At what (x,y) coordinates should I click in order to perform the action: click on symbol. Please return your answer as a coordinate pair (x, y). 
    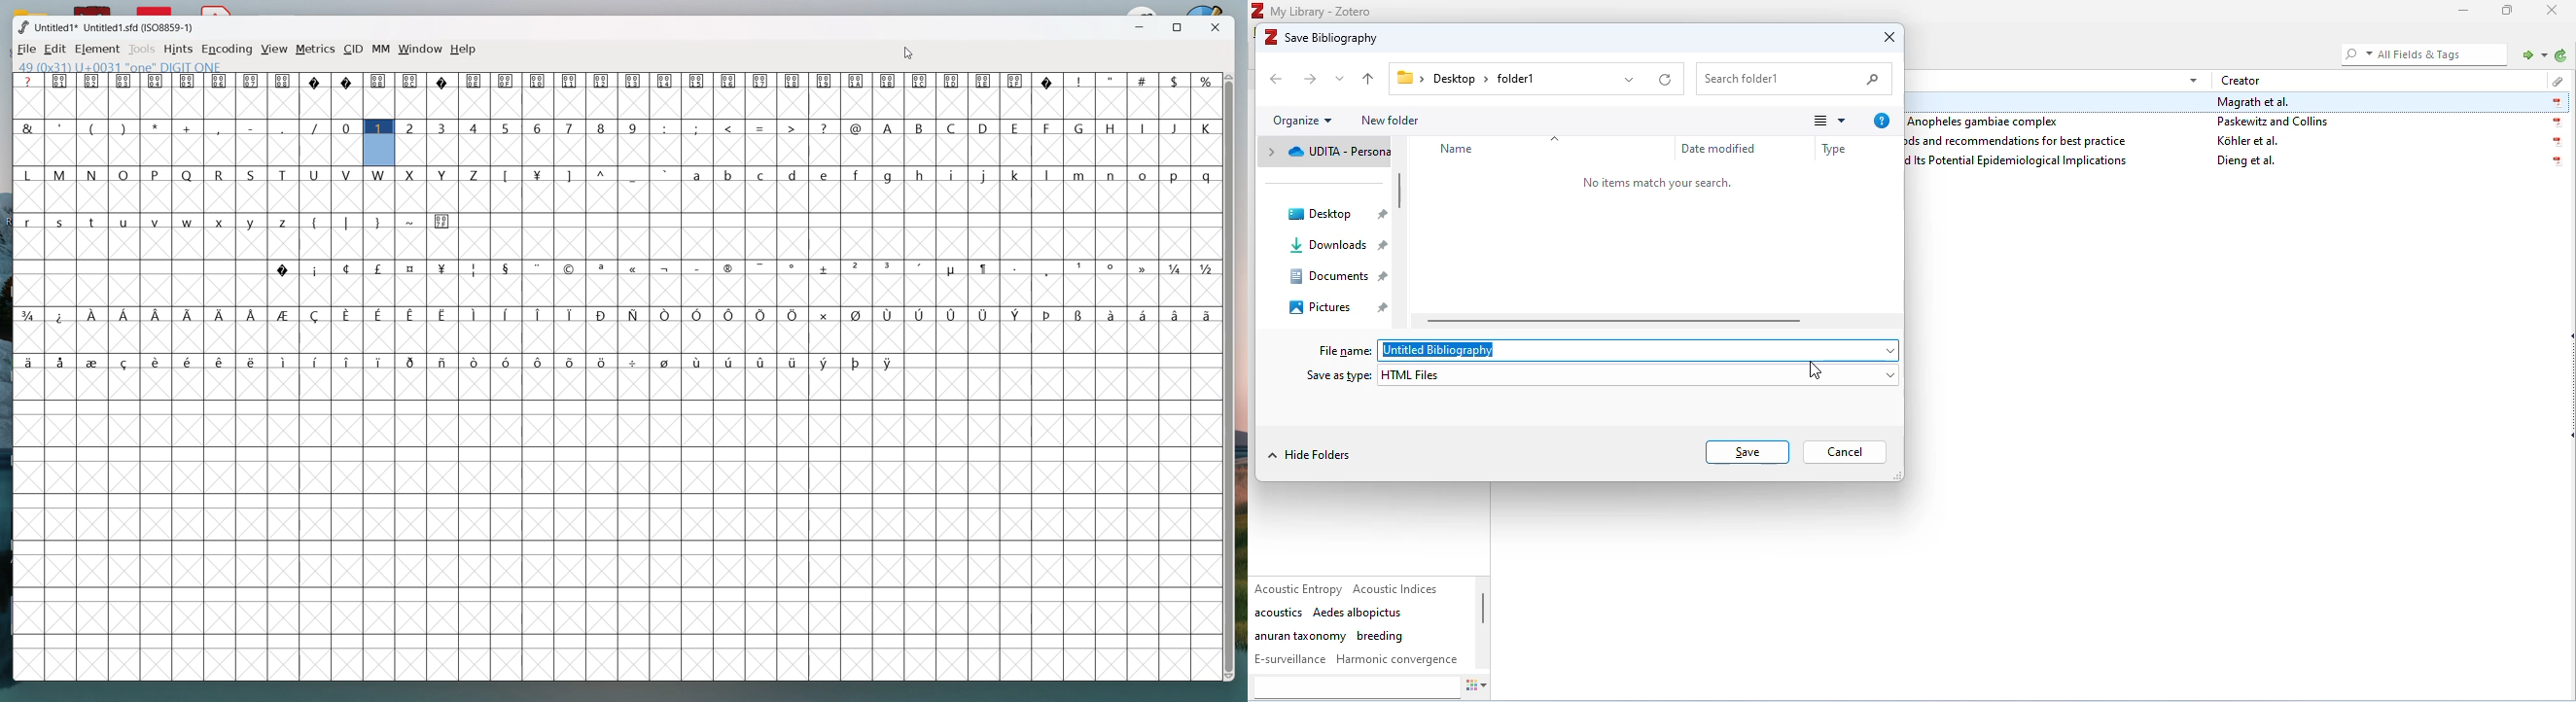
    Looking at the image, I should click on (667, 315).